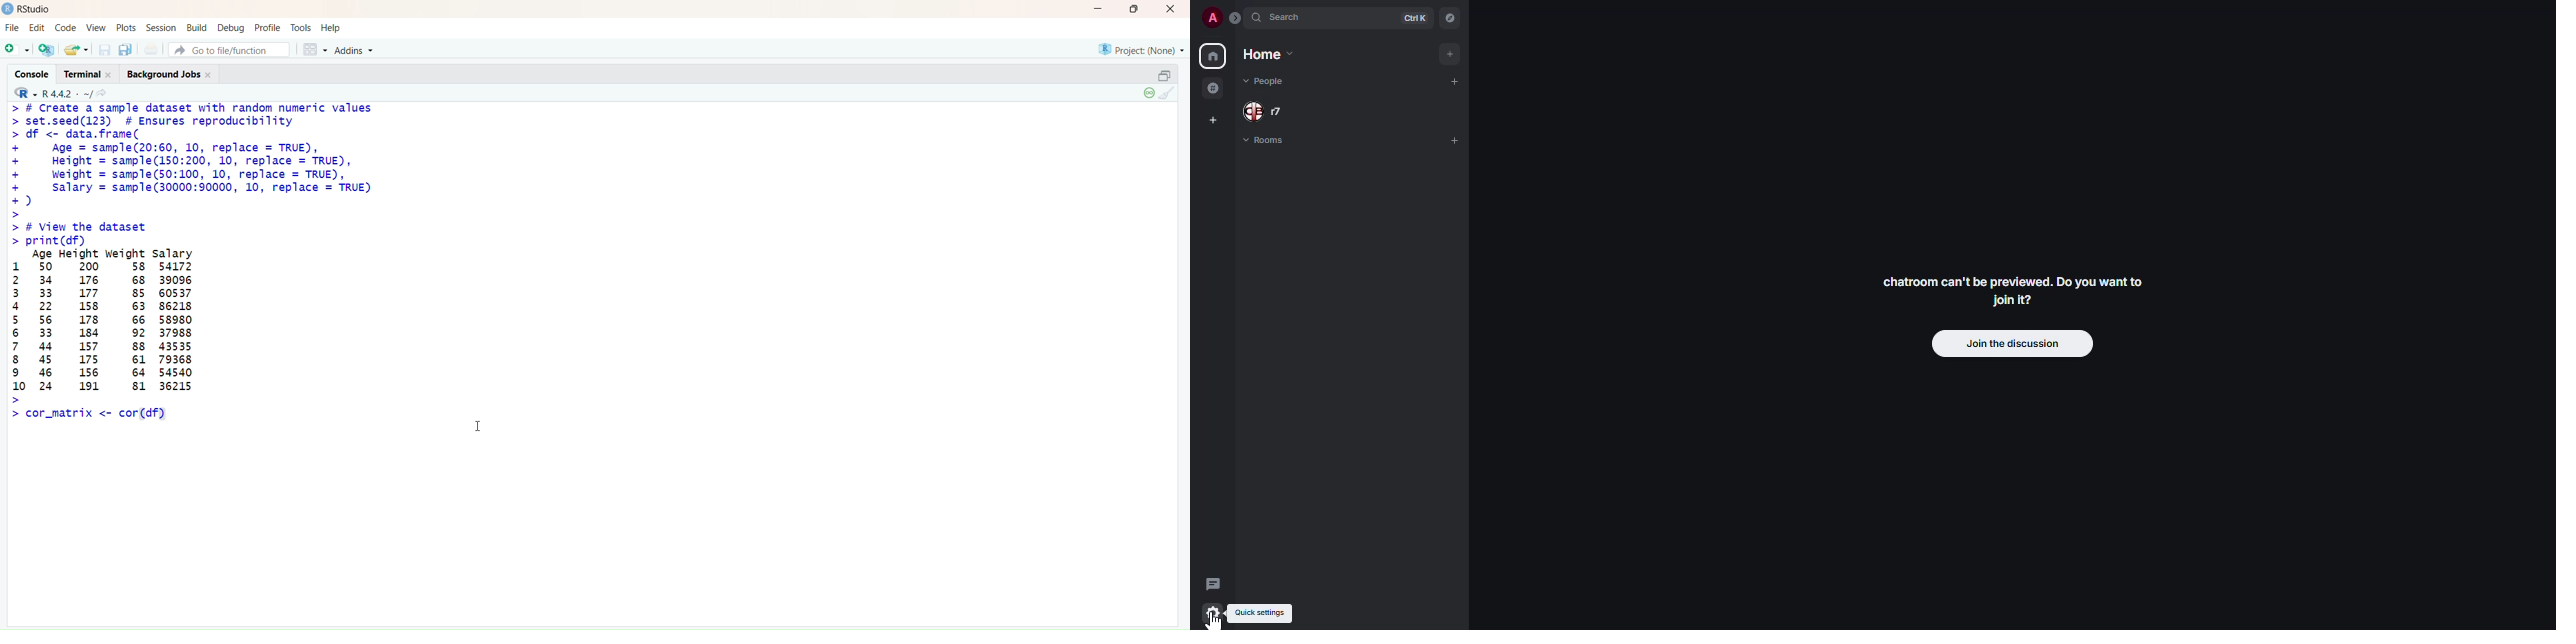 This screenshot has height=644, width=2576. Describe the element at coordinates (300, 27) in the screenshot. I see `Tools` at that location.